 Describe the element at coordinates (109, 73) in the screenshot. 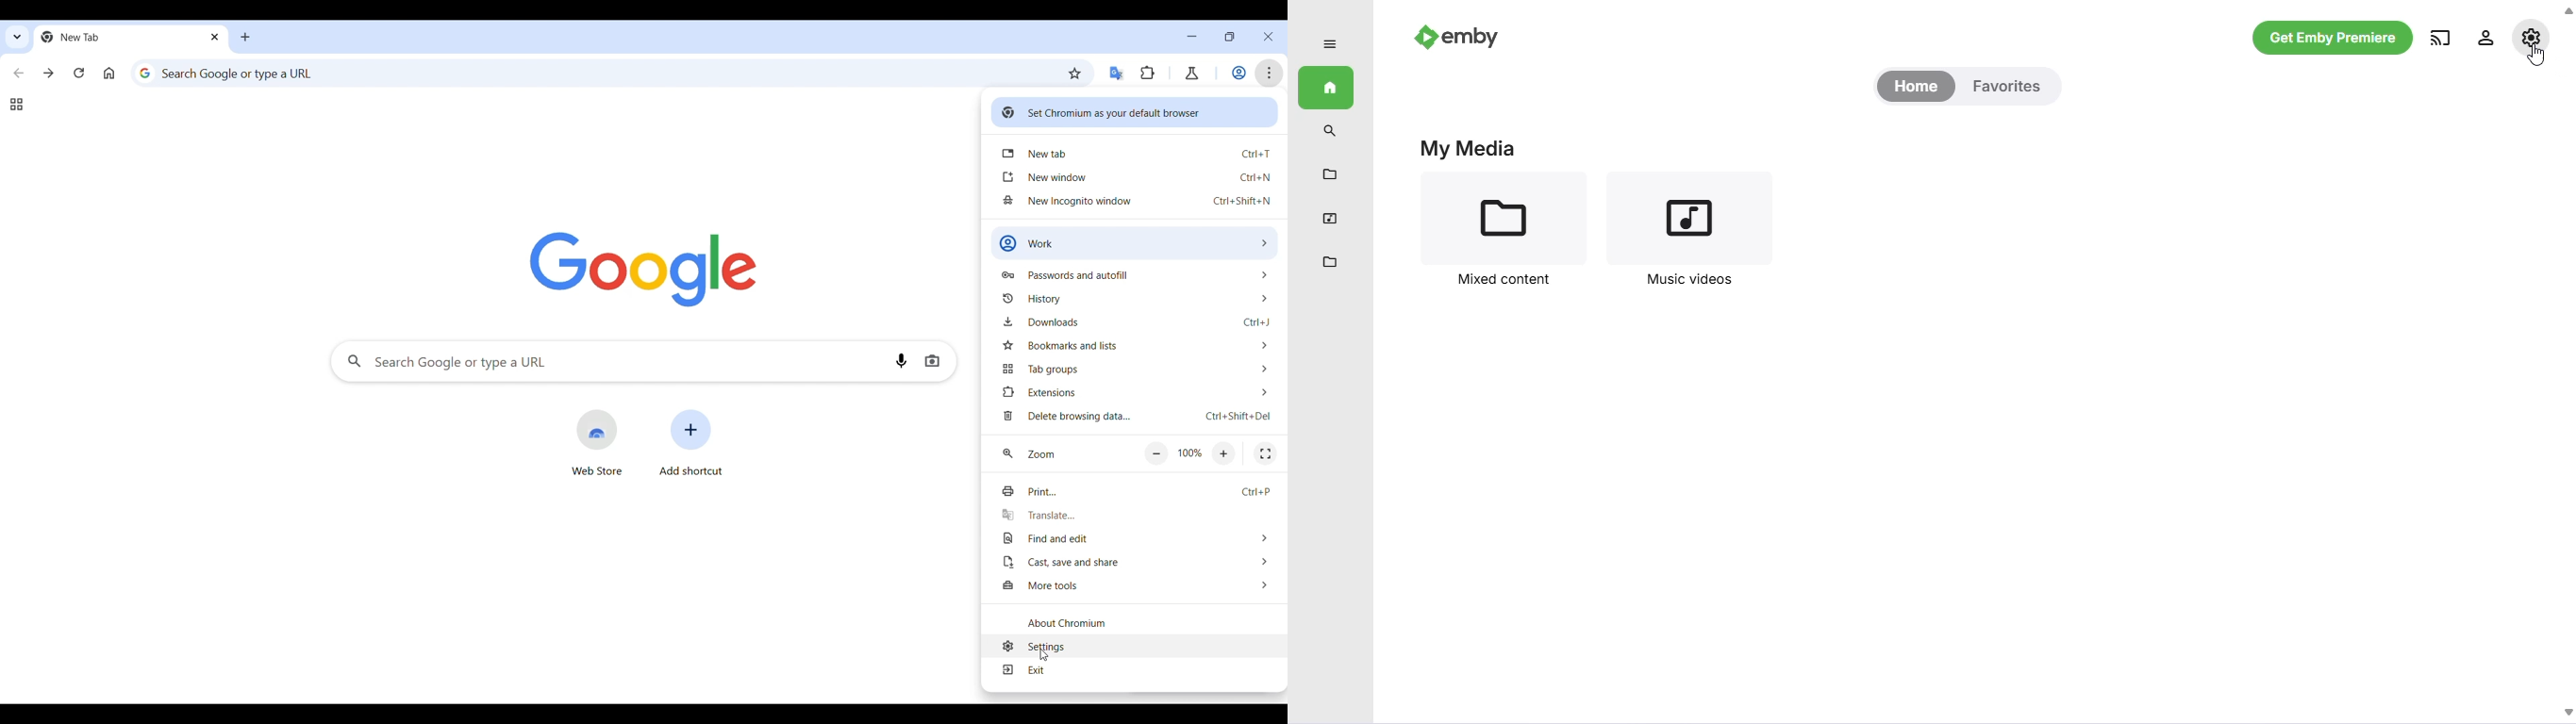

I see `Go to homepage` at that location.